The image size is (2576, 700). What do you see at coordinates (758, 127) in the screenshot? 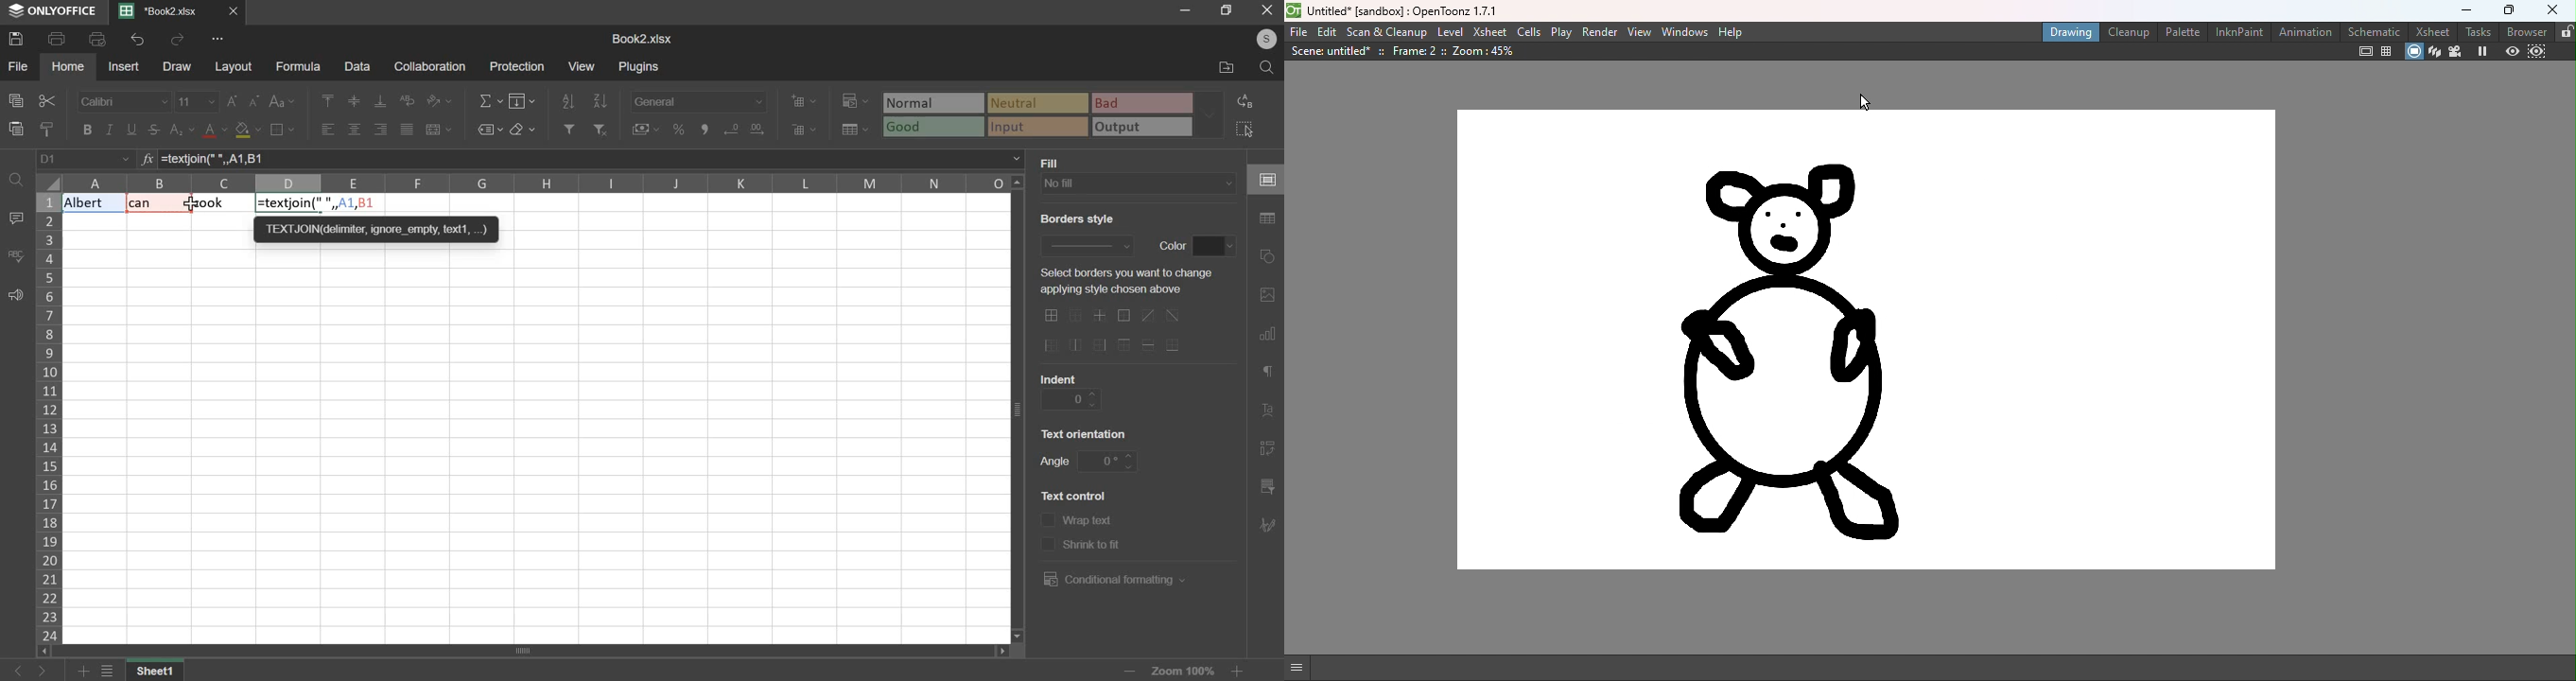
I see `decrease decimals` at bounding box center [758, 127].